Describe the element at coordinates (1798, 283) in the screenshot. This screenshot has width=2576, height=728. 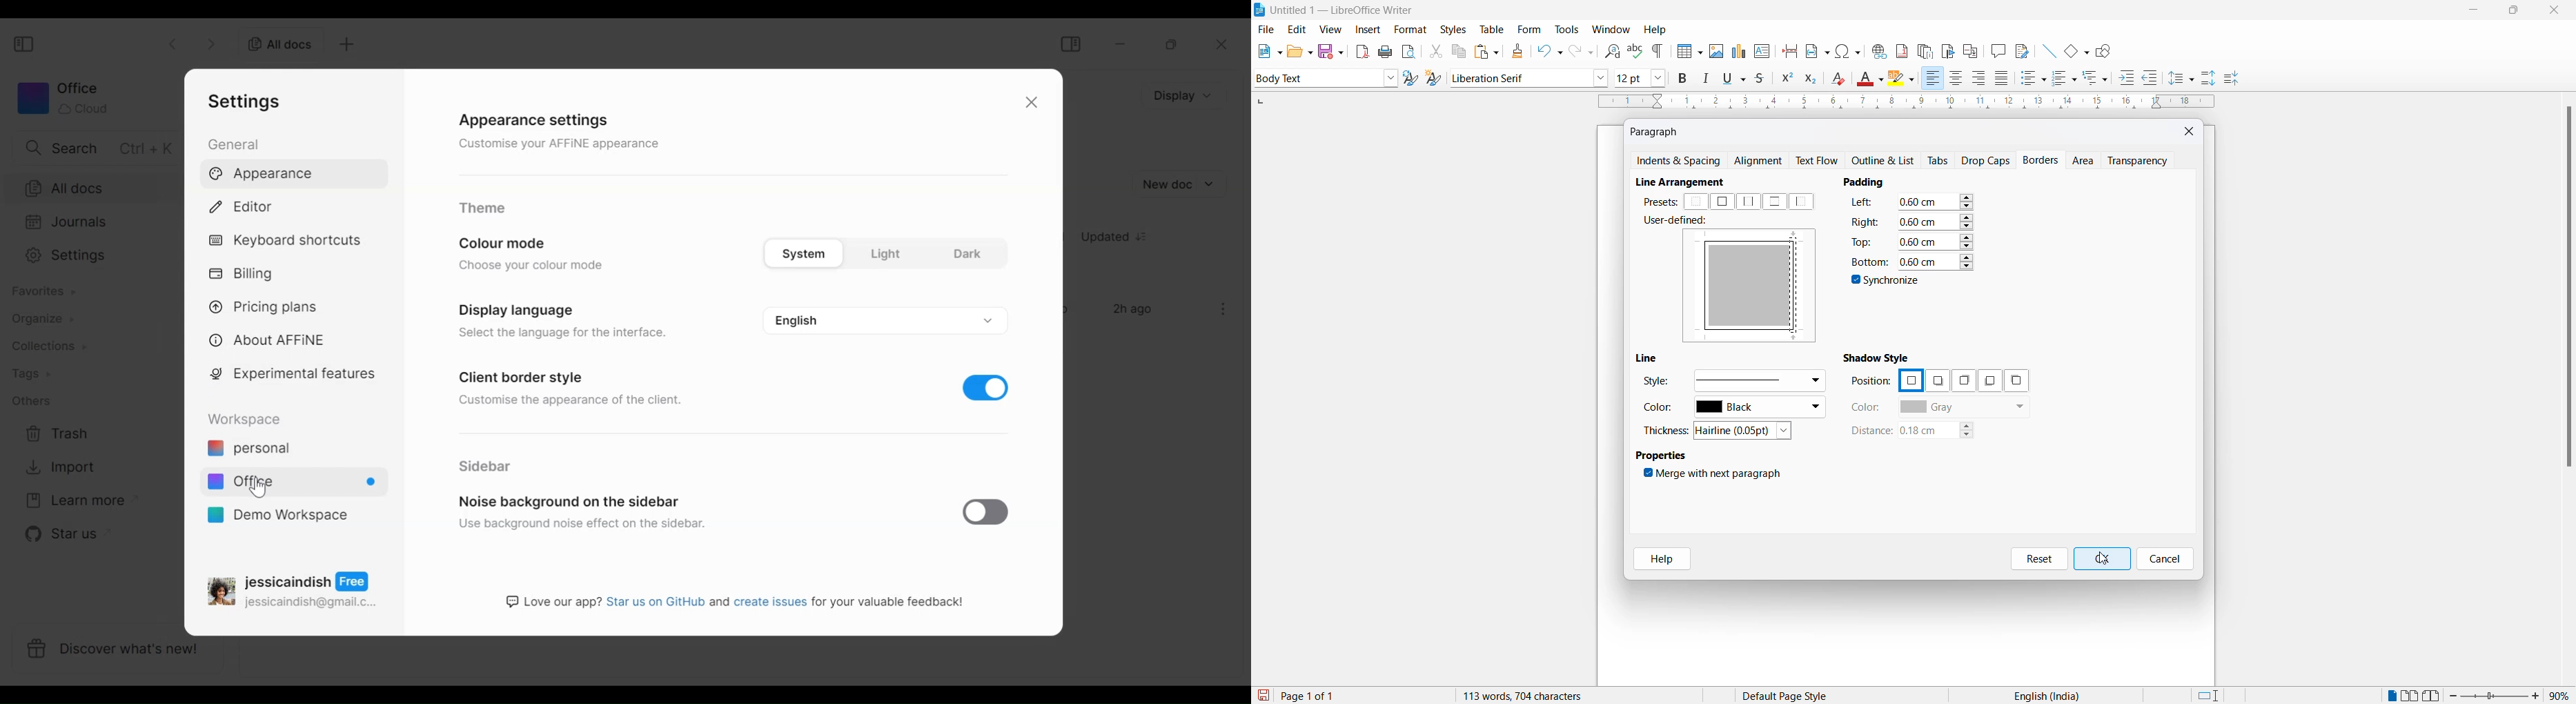
I see `paragraph border` at that location.